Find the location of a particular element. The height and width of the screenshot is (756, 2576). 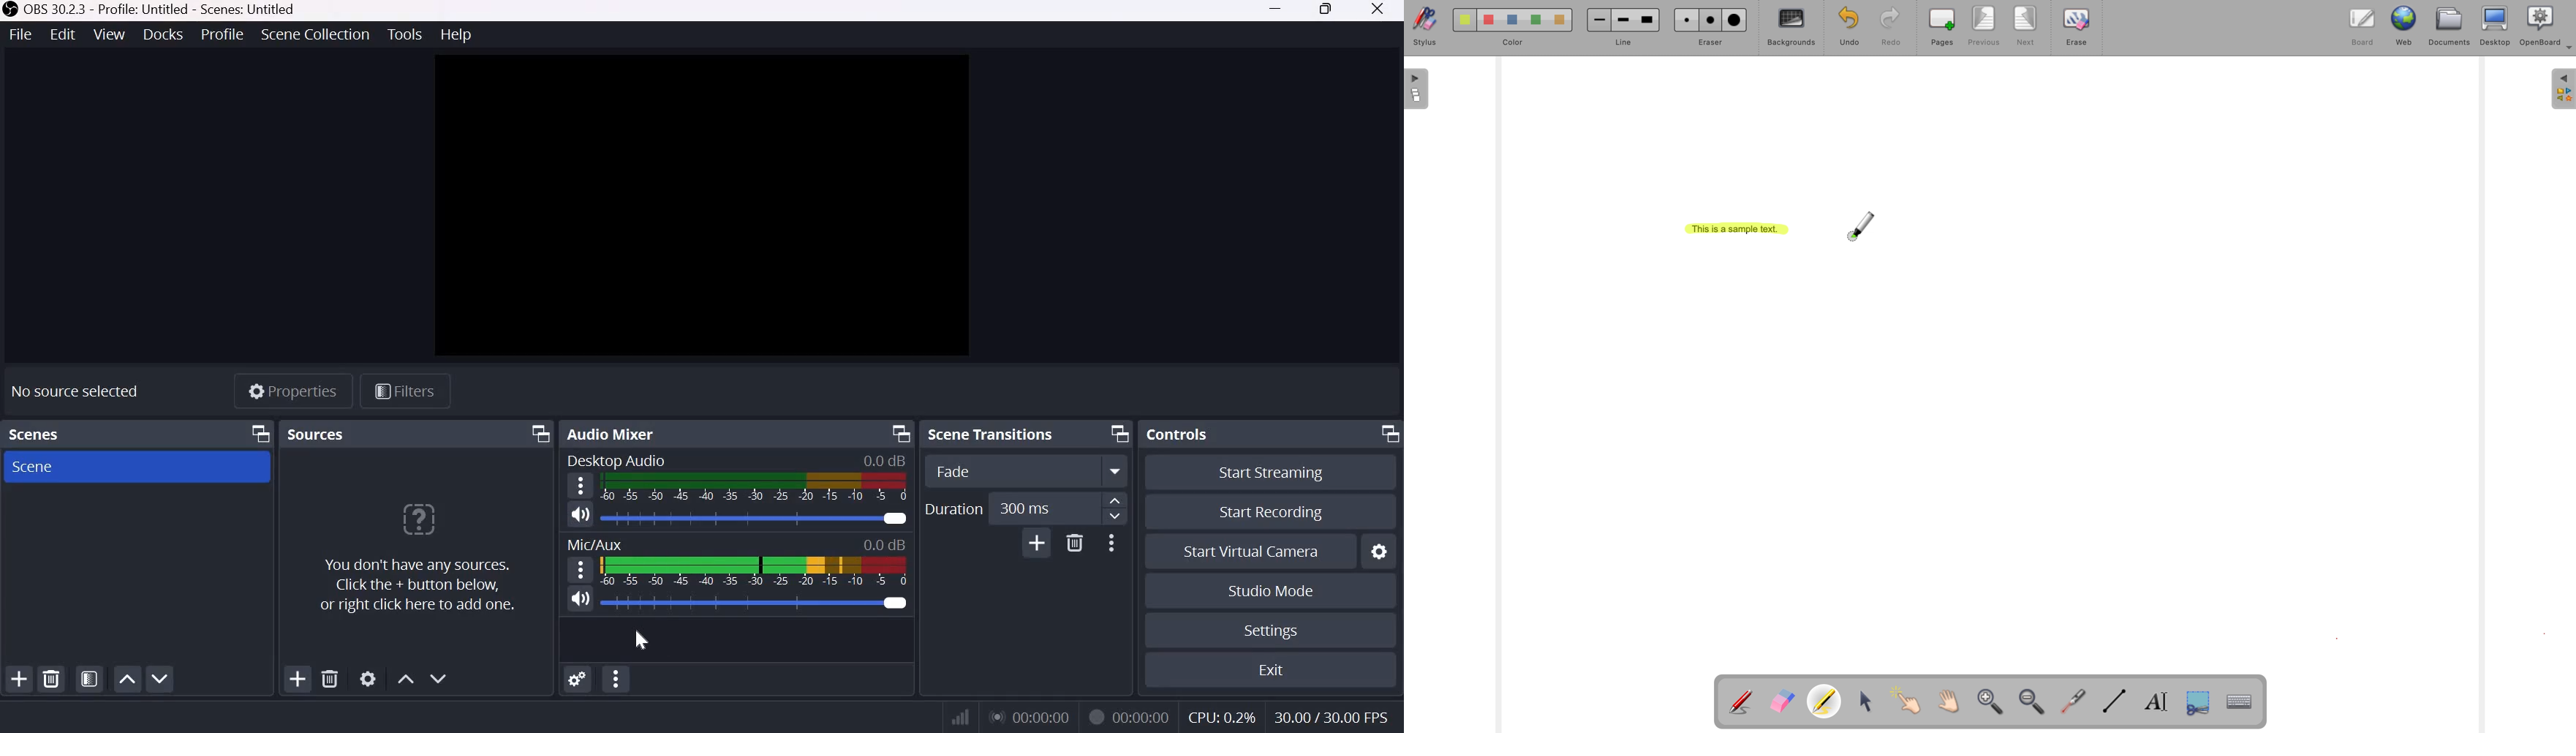

Remove selected scene is located at coordinates (50, 679).